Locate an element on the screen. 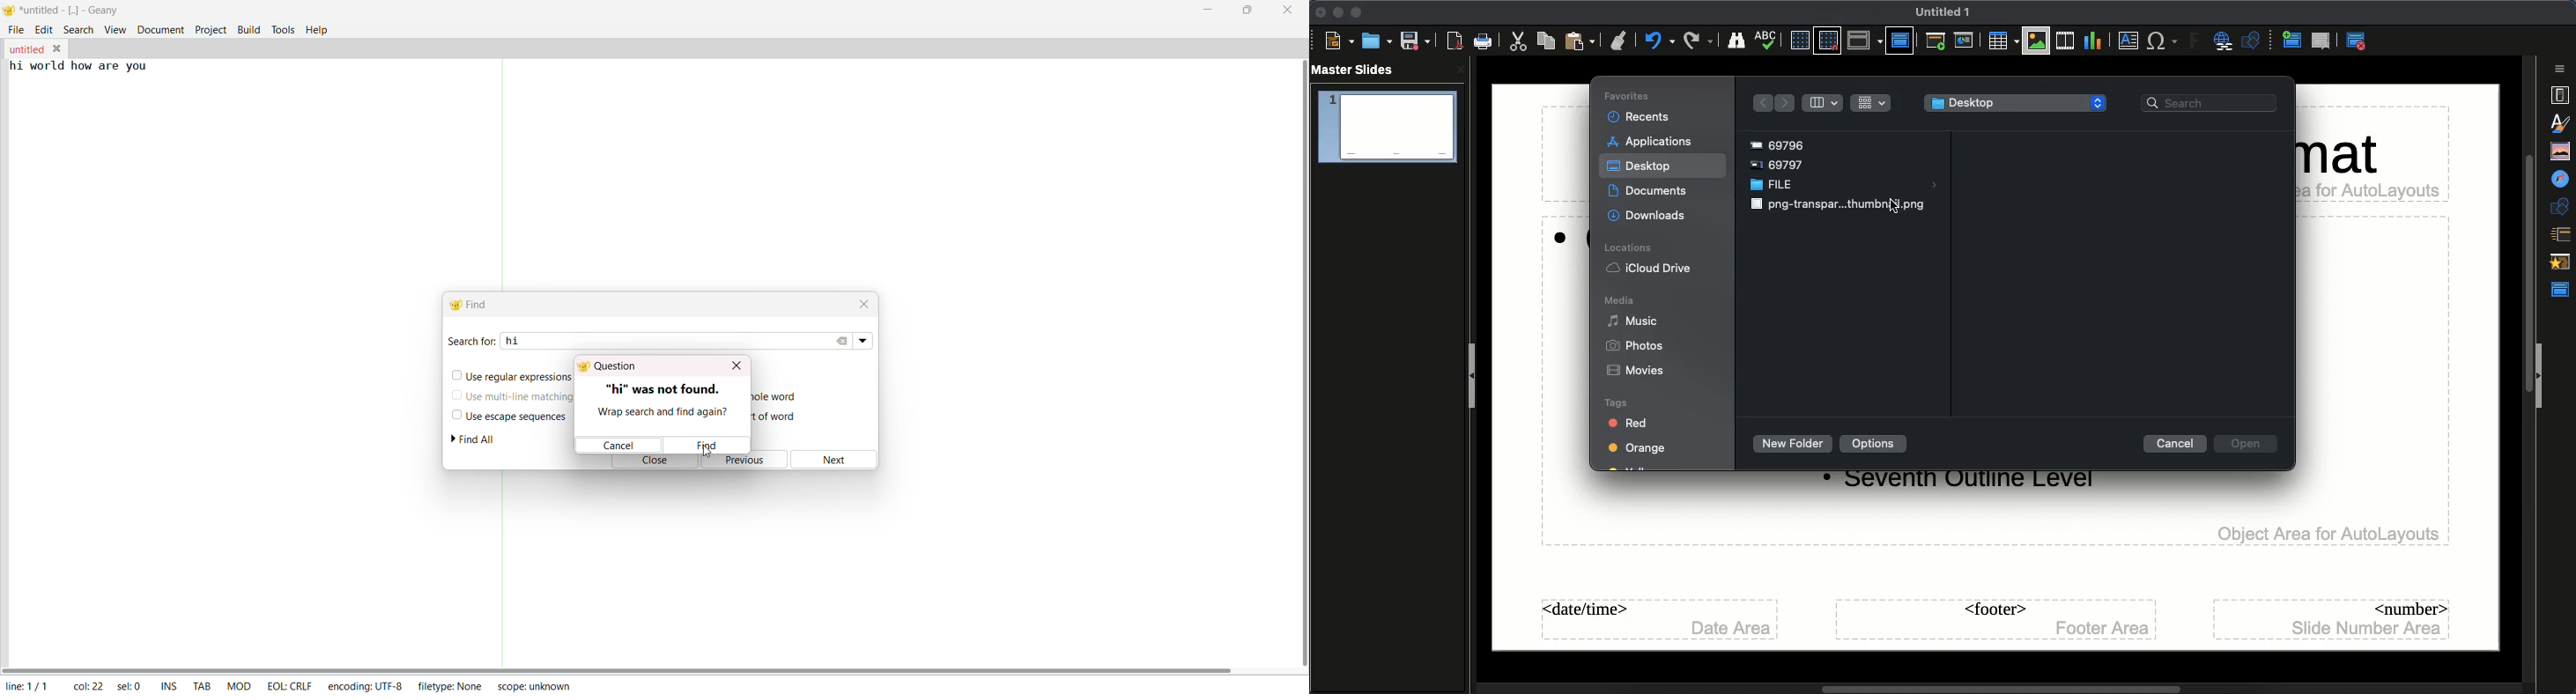  Video audio is located at coordinates (2063, 41).